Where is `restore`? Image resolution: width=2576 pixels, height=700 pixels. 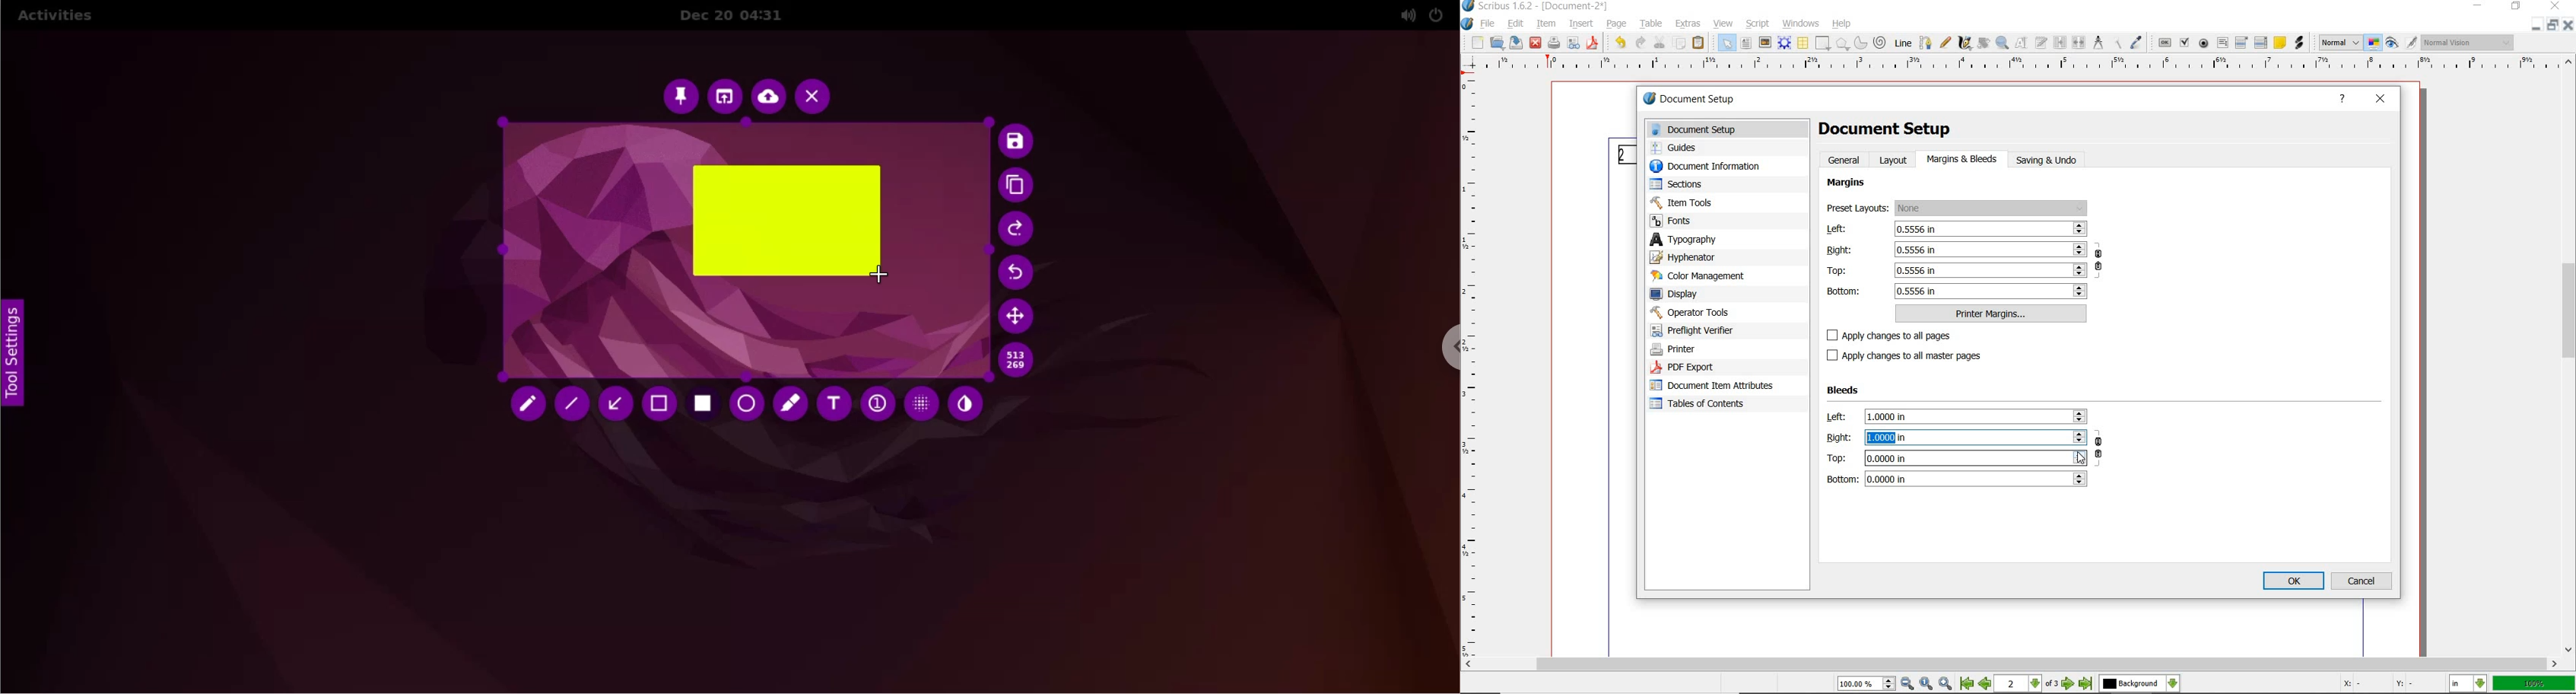 restore is located at coordinates (2516, 7).